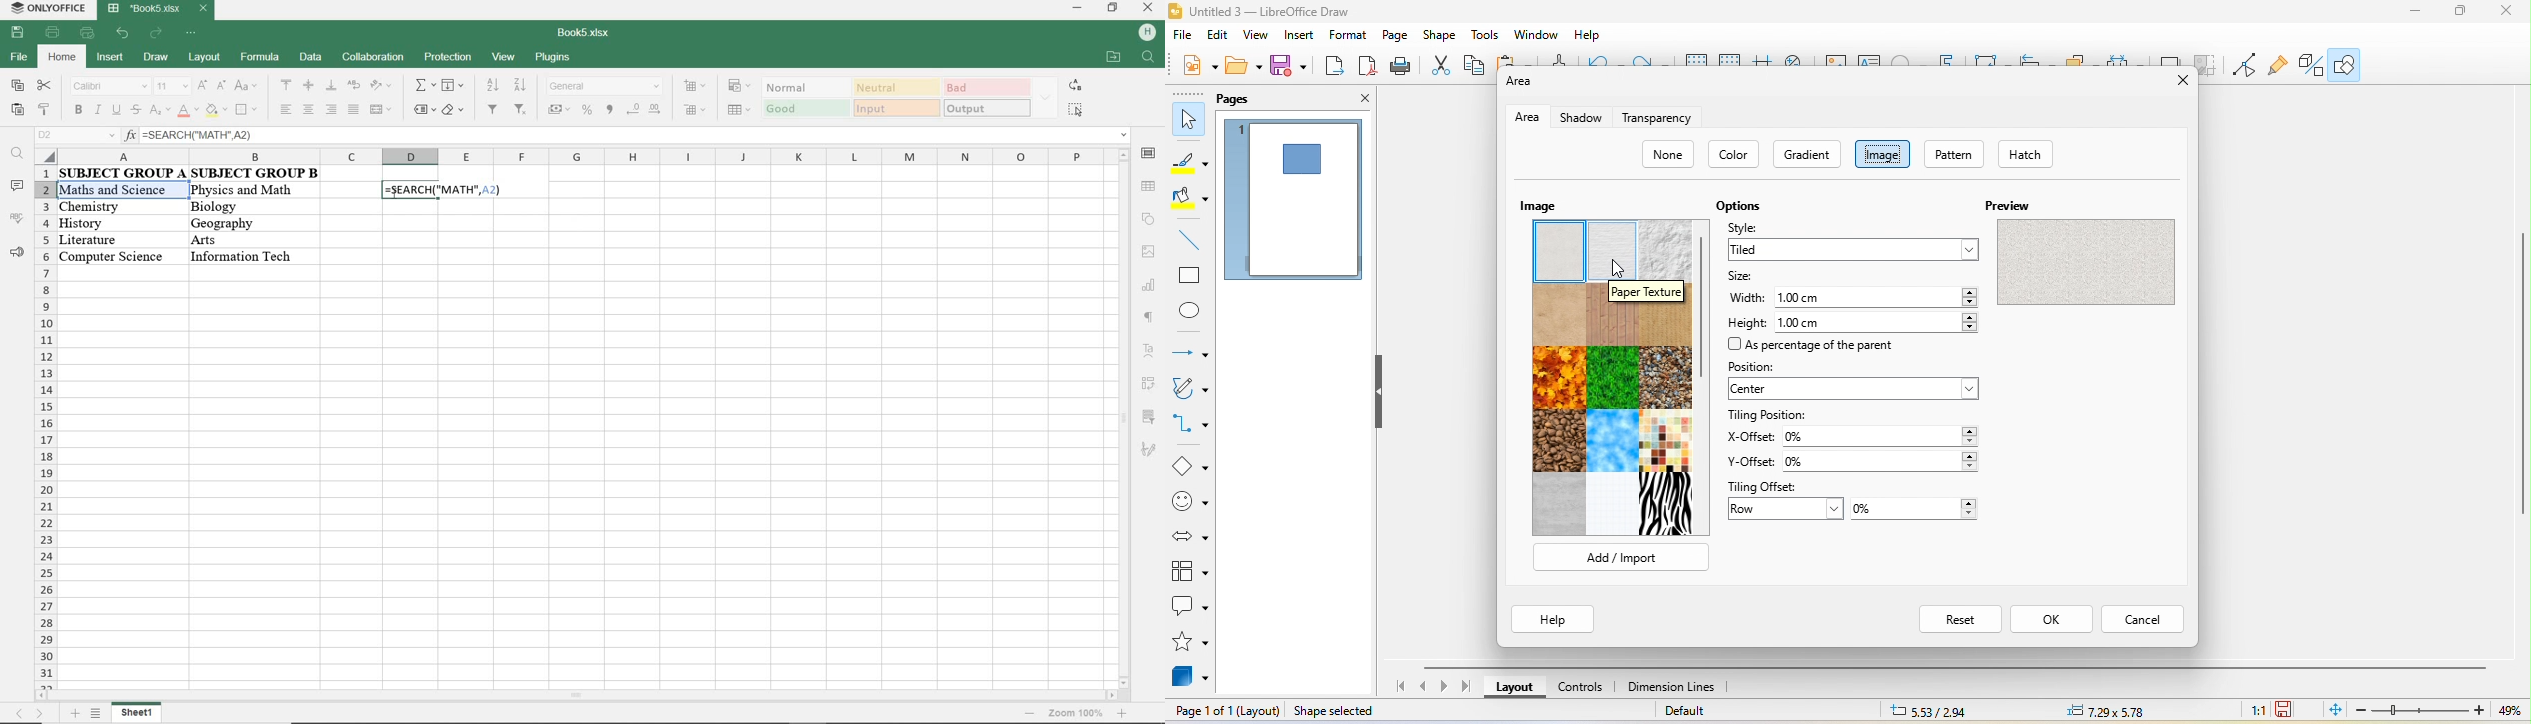  What do you see at coordinates (1955, 618) in the screenshot?
I see `reset` at bounding box center [1955, 618].